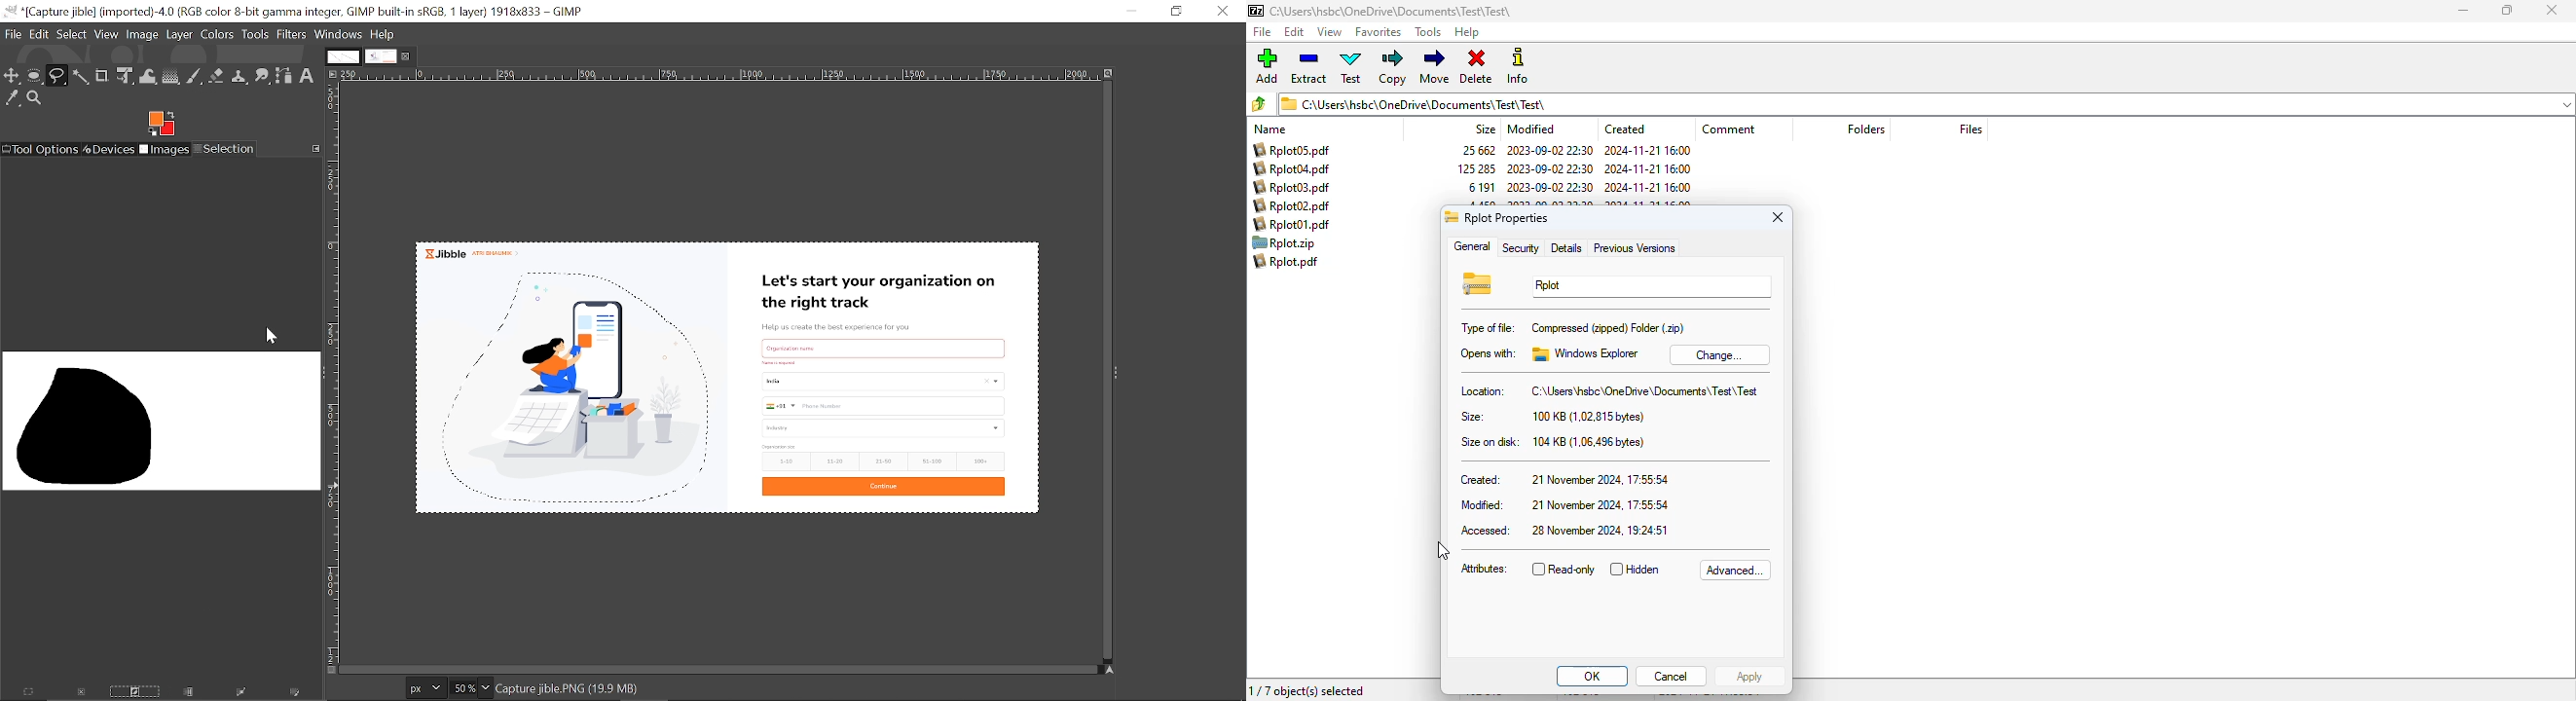 Image resolution: width=2576 pixels, height=728 pixels. Describe the element at coordinates (1520, 65) in the screenshot. I see `info` at that location.